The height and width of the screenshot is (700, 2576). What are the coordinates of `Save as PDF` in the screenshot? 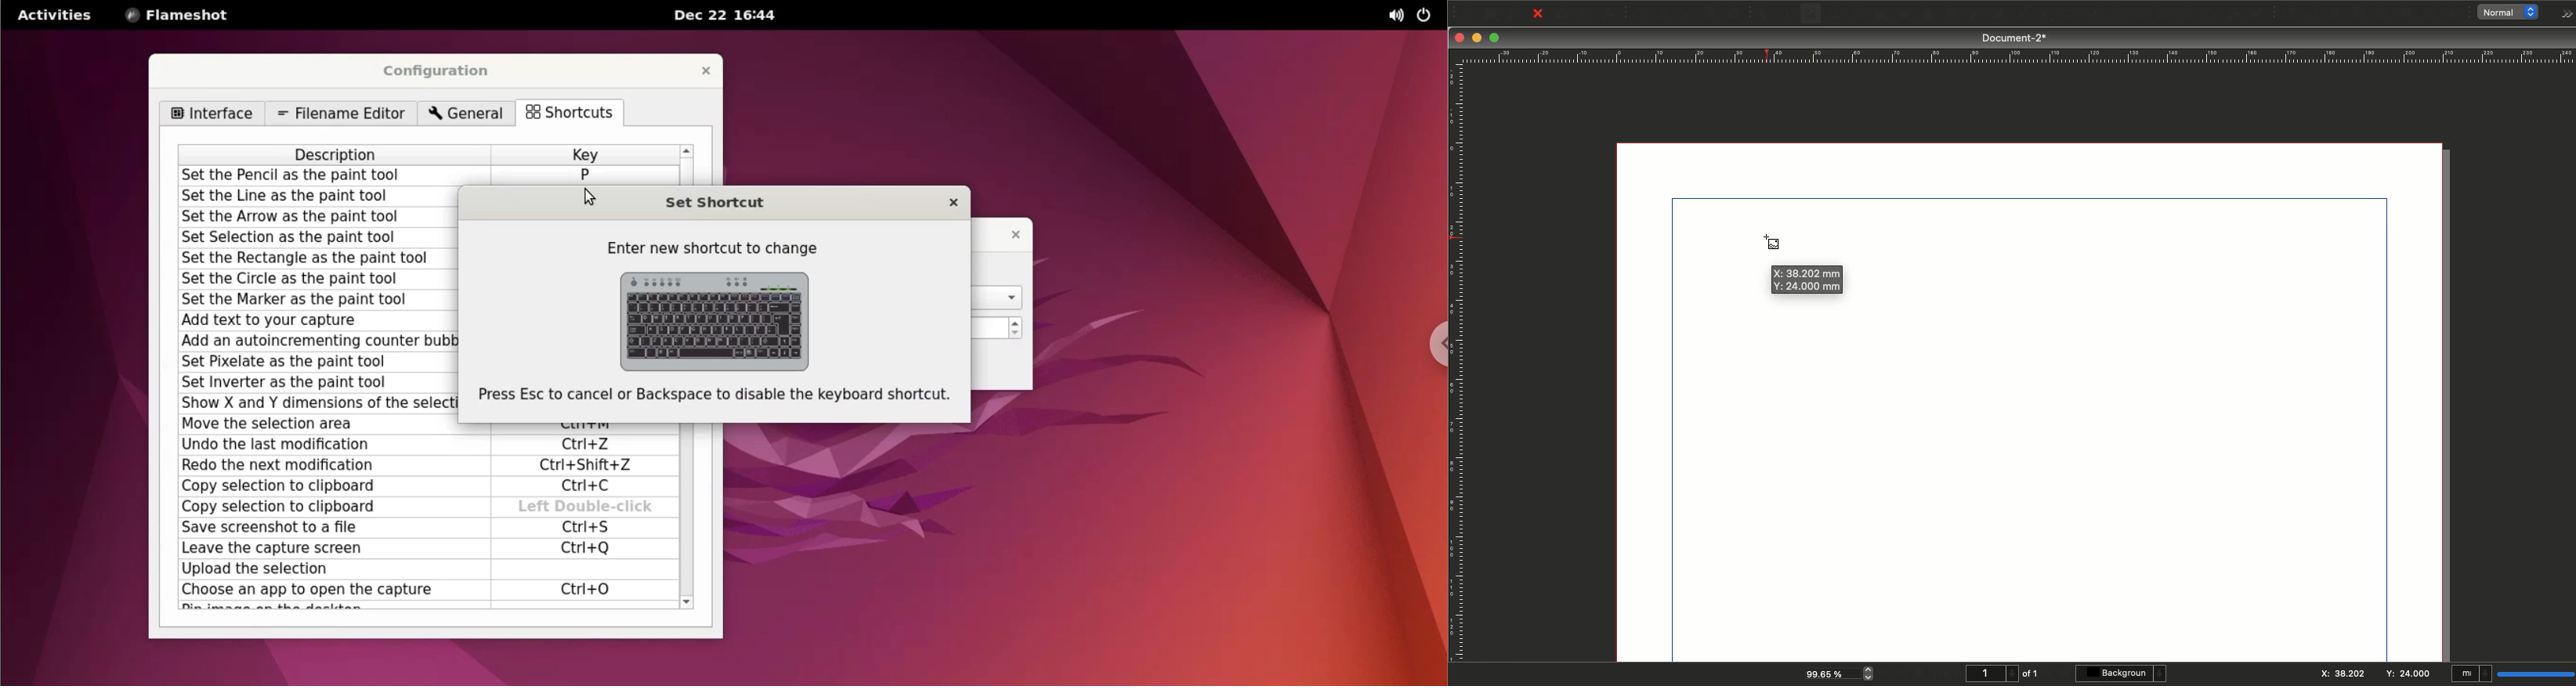 It's located at (1611, 13).